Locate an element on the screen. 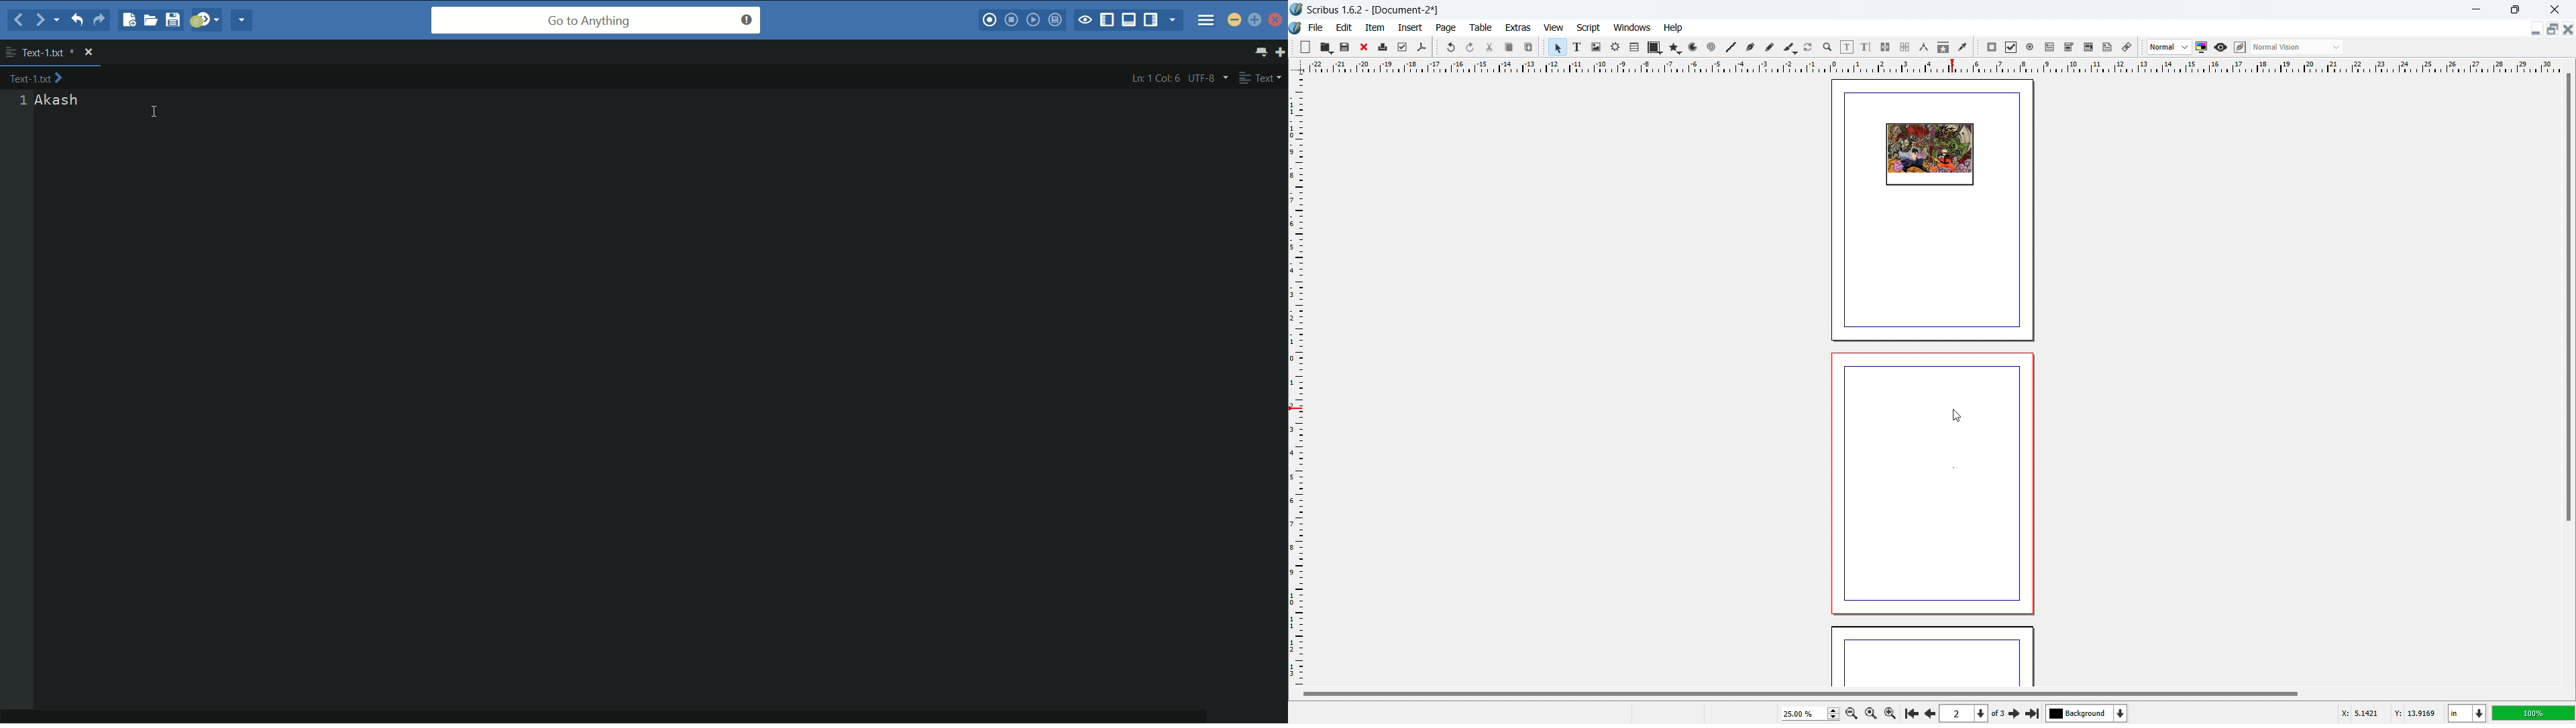  shape is located at coordinates (1655, 48).